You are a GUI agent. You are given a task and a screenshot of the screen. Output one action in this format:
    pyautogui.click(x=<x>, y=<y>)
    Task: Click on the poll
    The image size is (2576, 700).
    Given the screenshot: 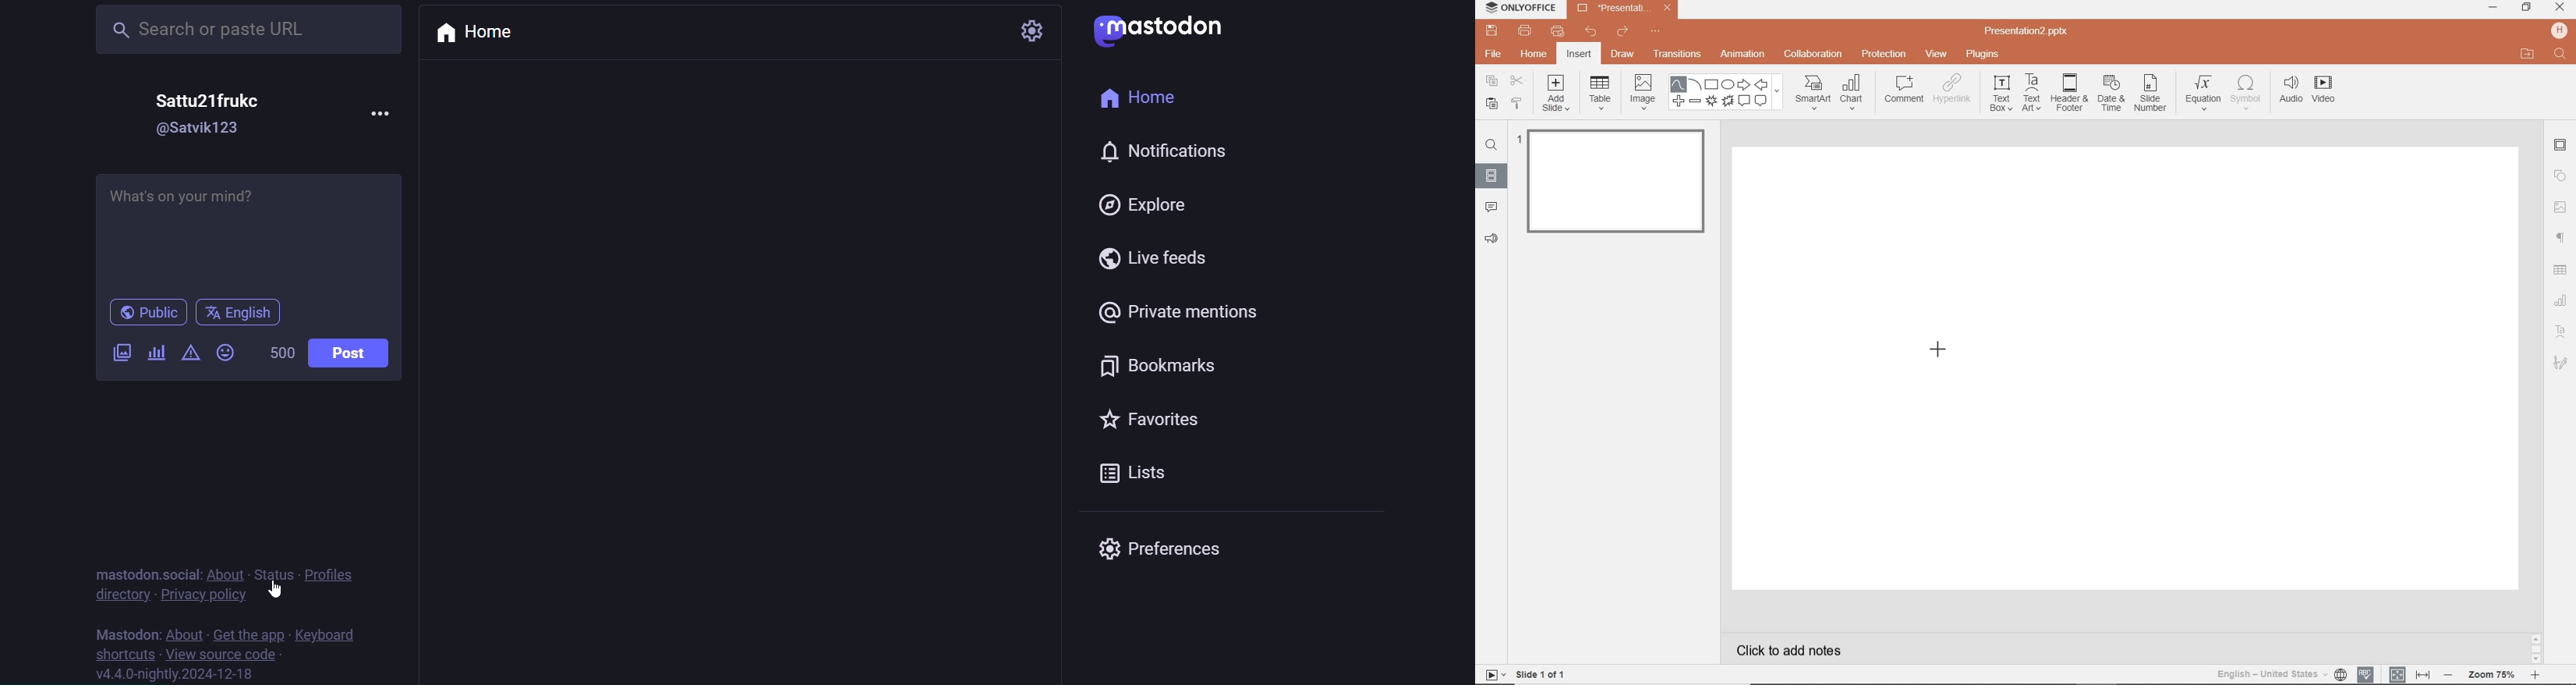 What is the action you would take?
    pyautogui.click(x=155, y=353)
    